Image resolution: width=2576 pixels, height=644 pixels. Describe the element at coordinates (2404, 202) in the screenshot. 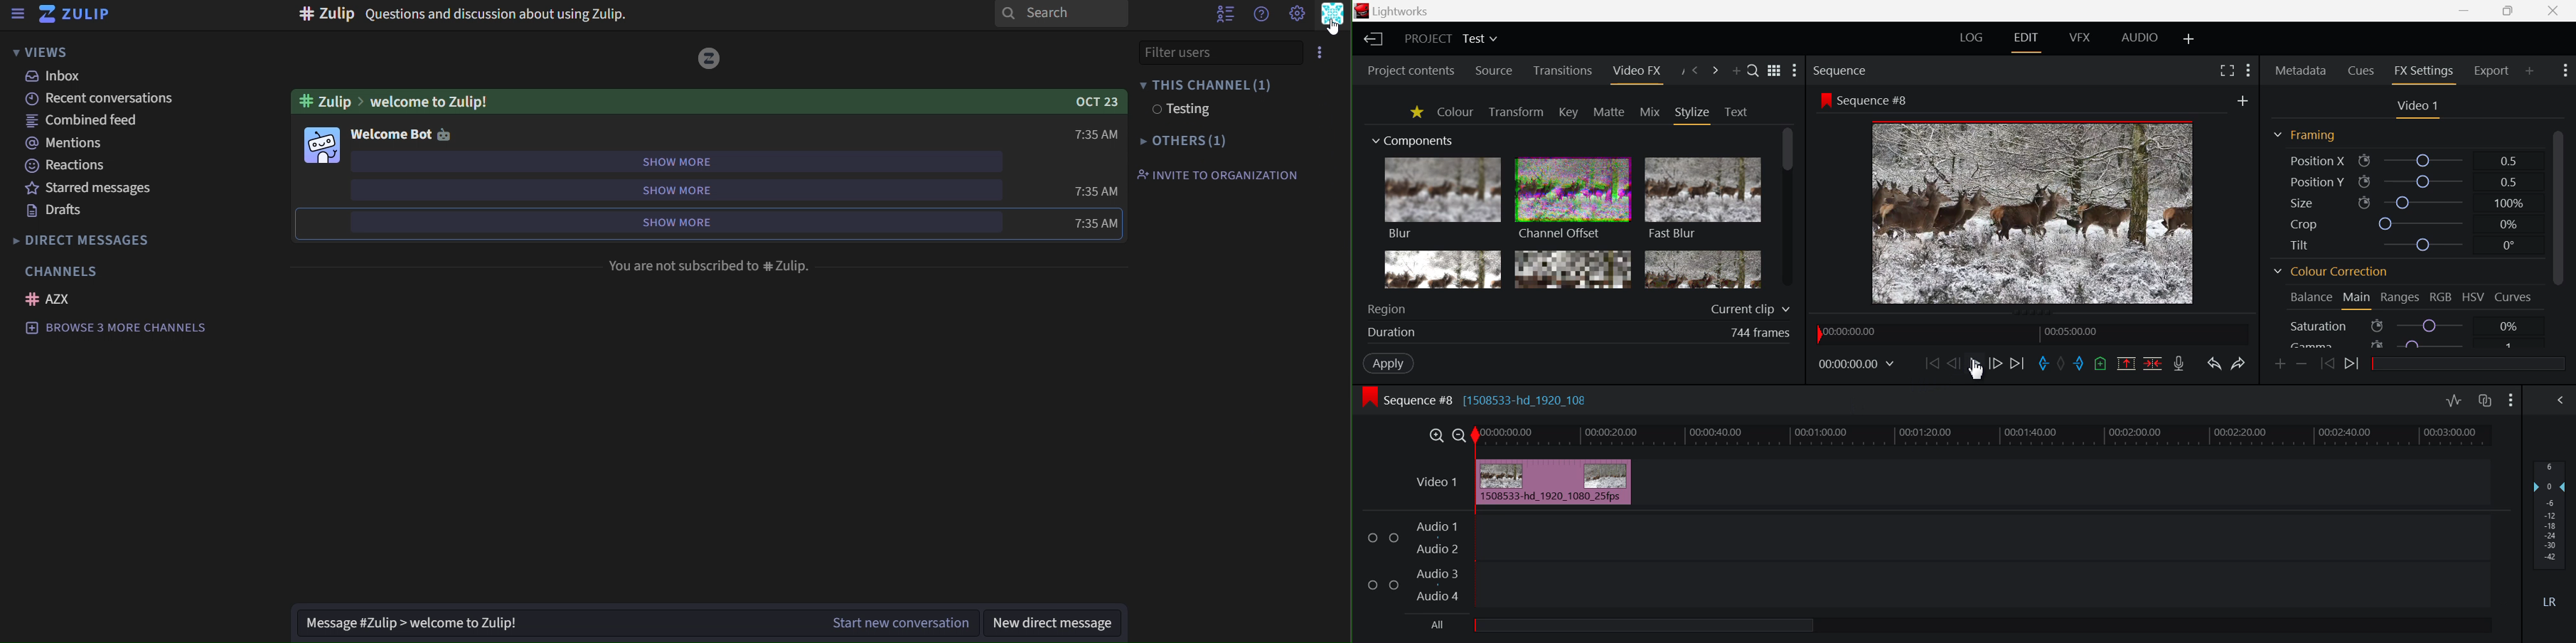

I see `Size` at that location.